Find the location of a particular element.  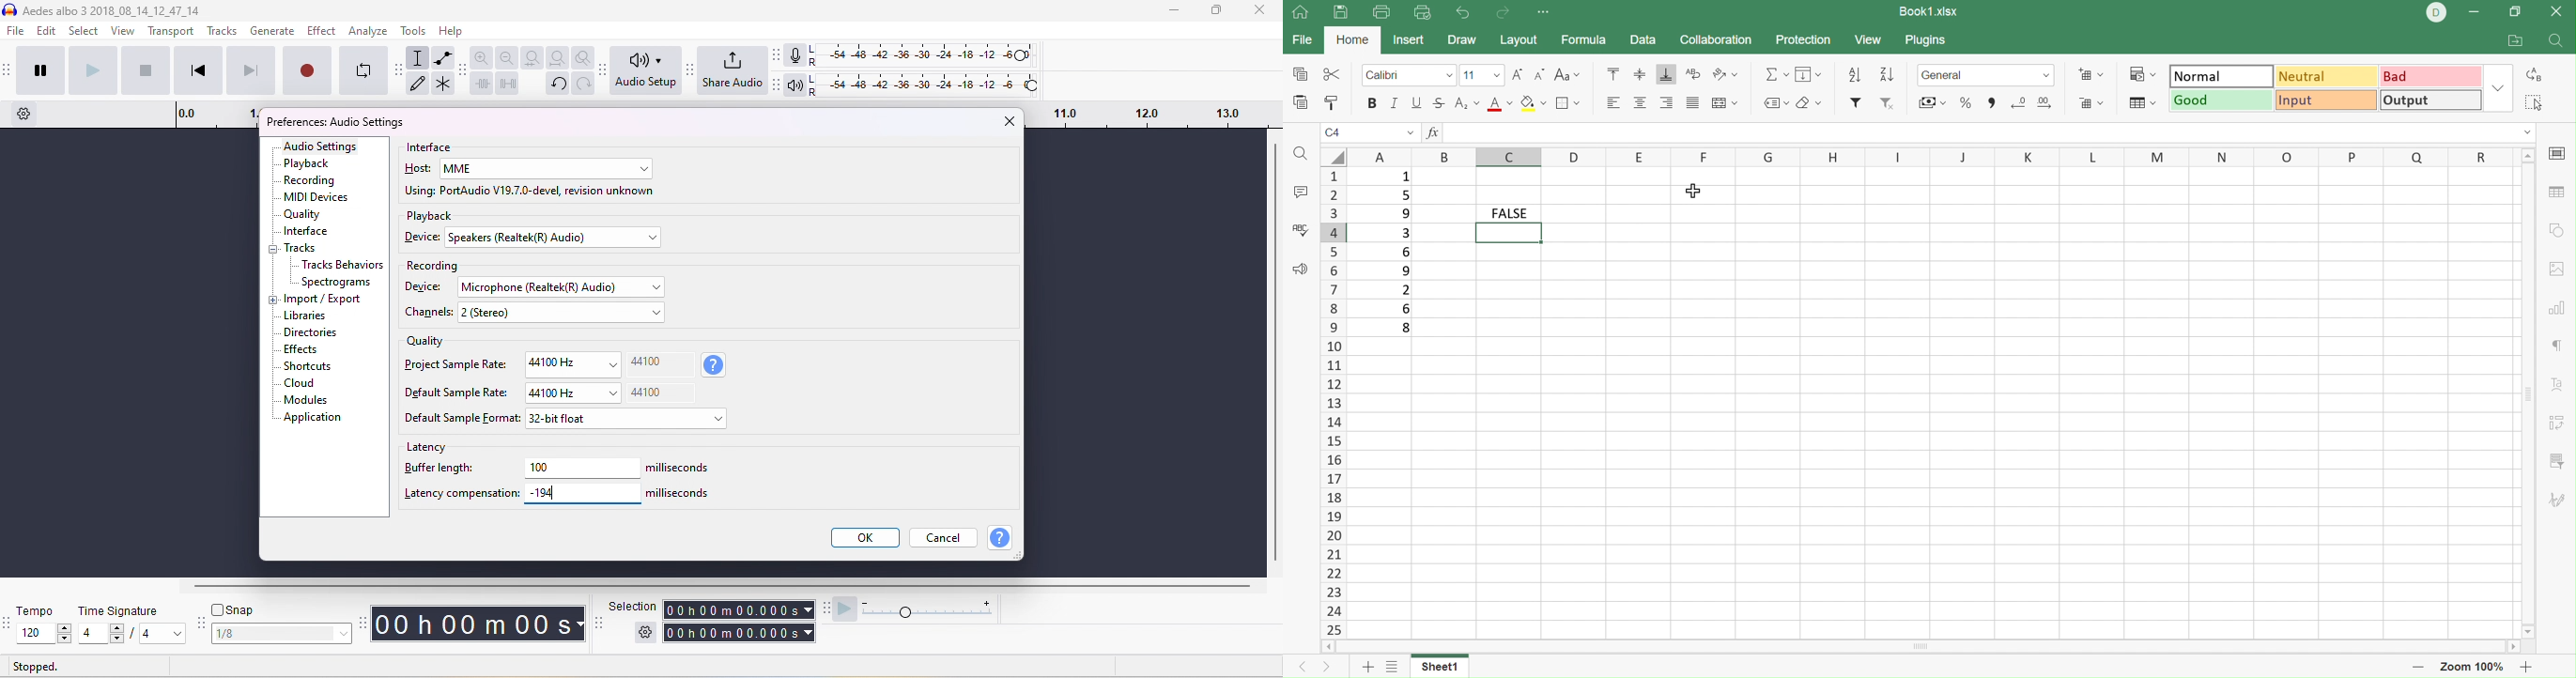

latency is located at coordinates (429, 446).